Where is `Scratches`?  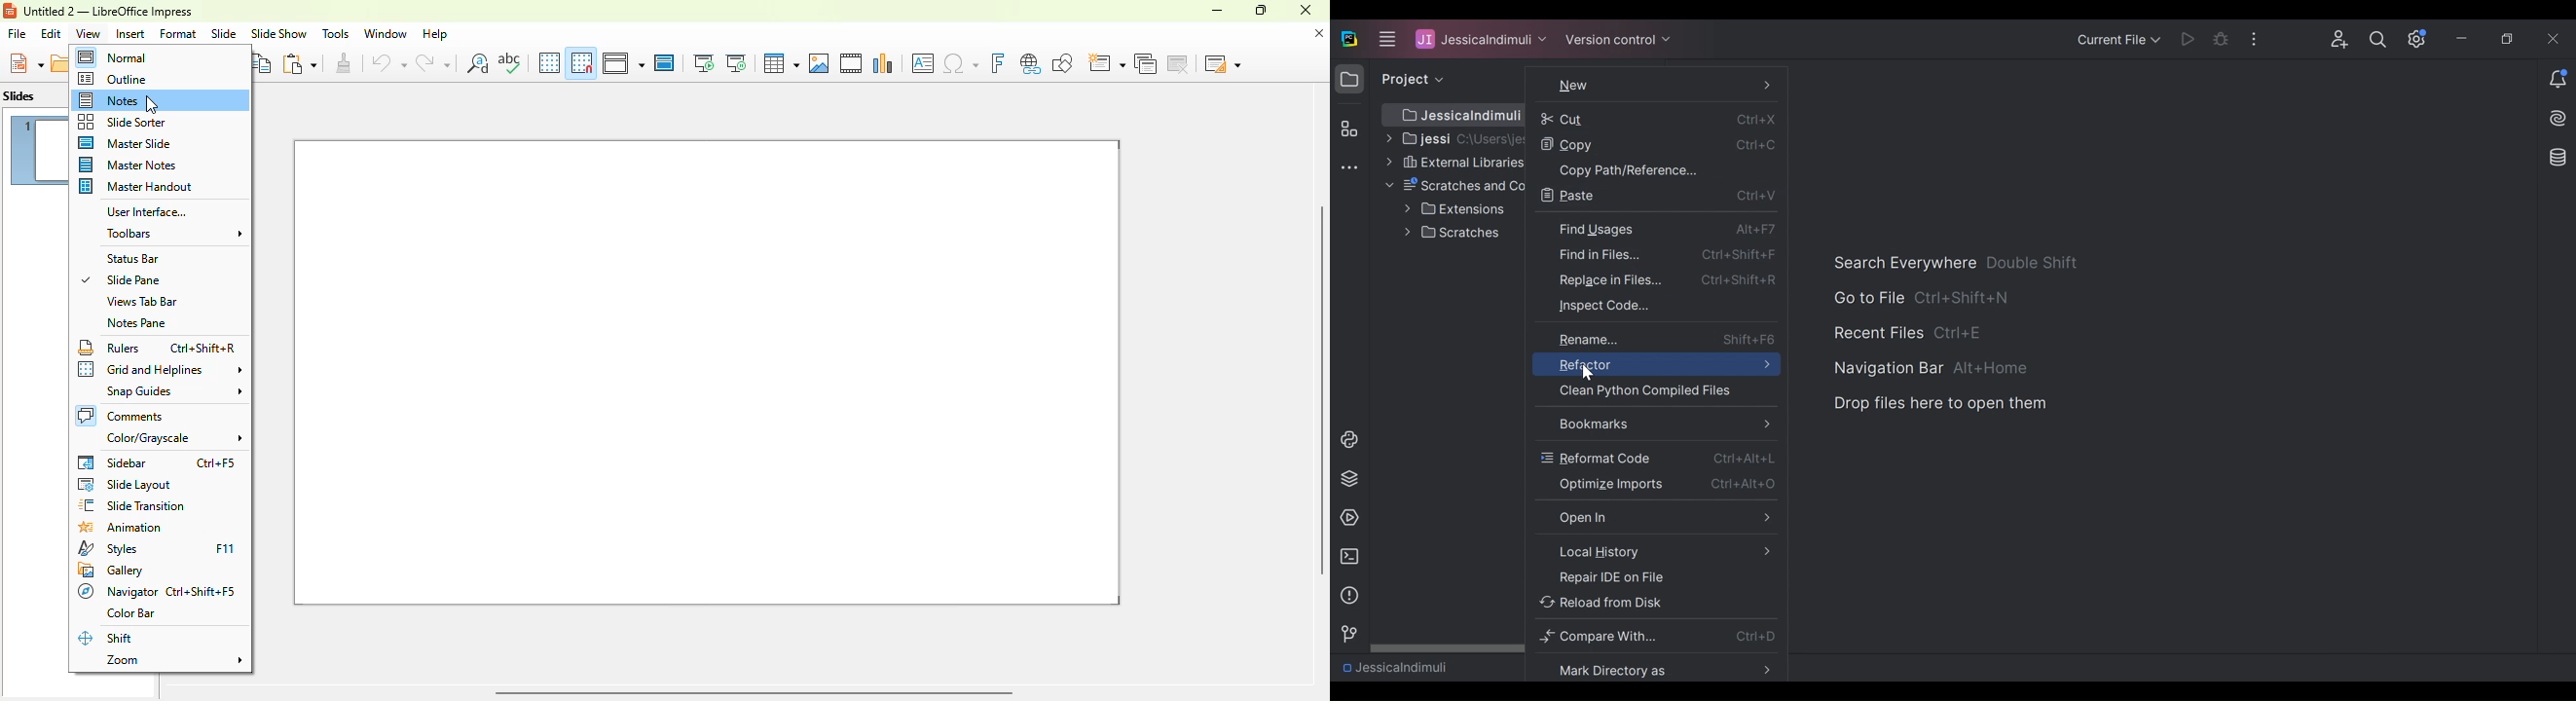 Scratches is located at coordinates (1455, 232).